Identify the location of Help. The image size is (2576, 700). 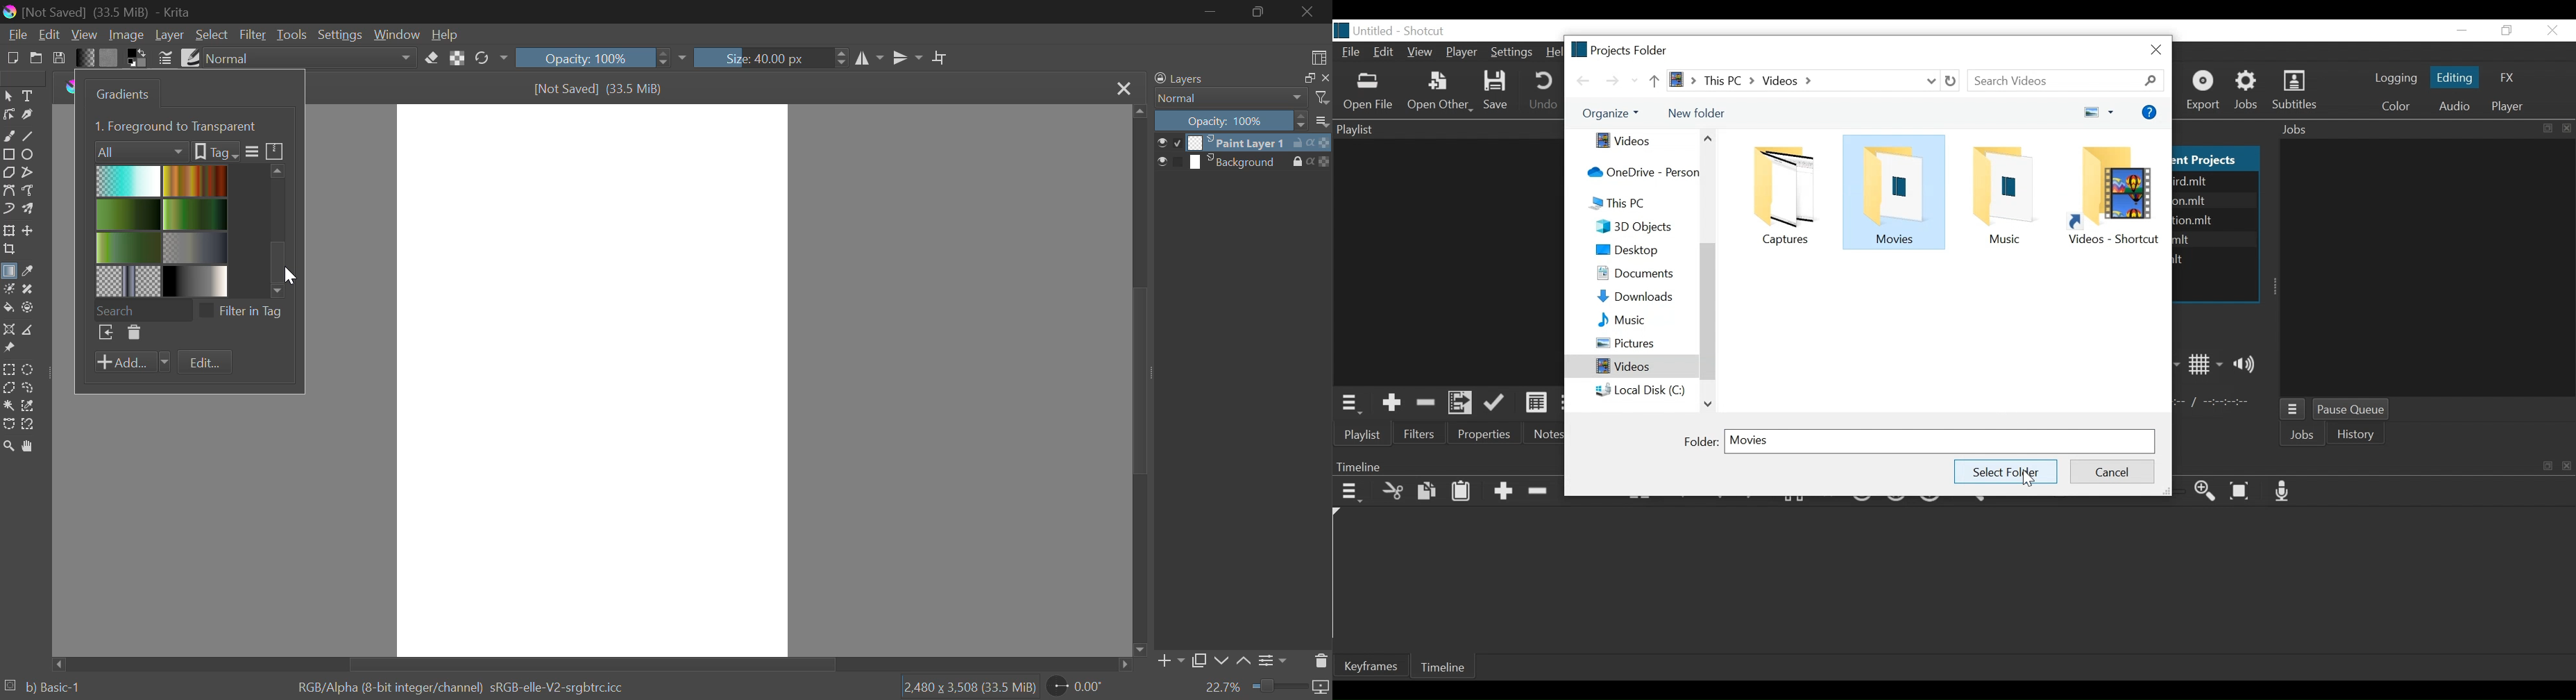
(1553, 52).